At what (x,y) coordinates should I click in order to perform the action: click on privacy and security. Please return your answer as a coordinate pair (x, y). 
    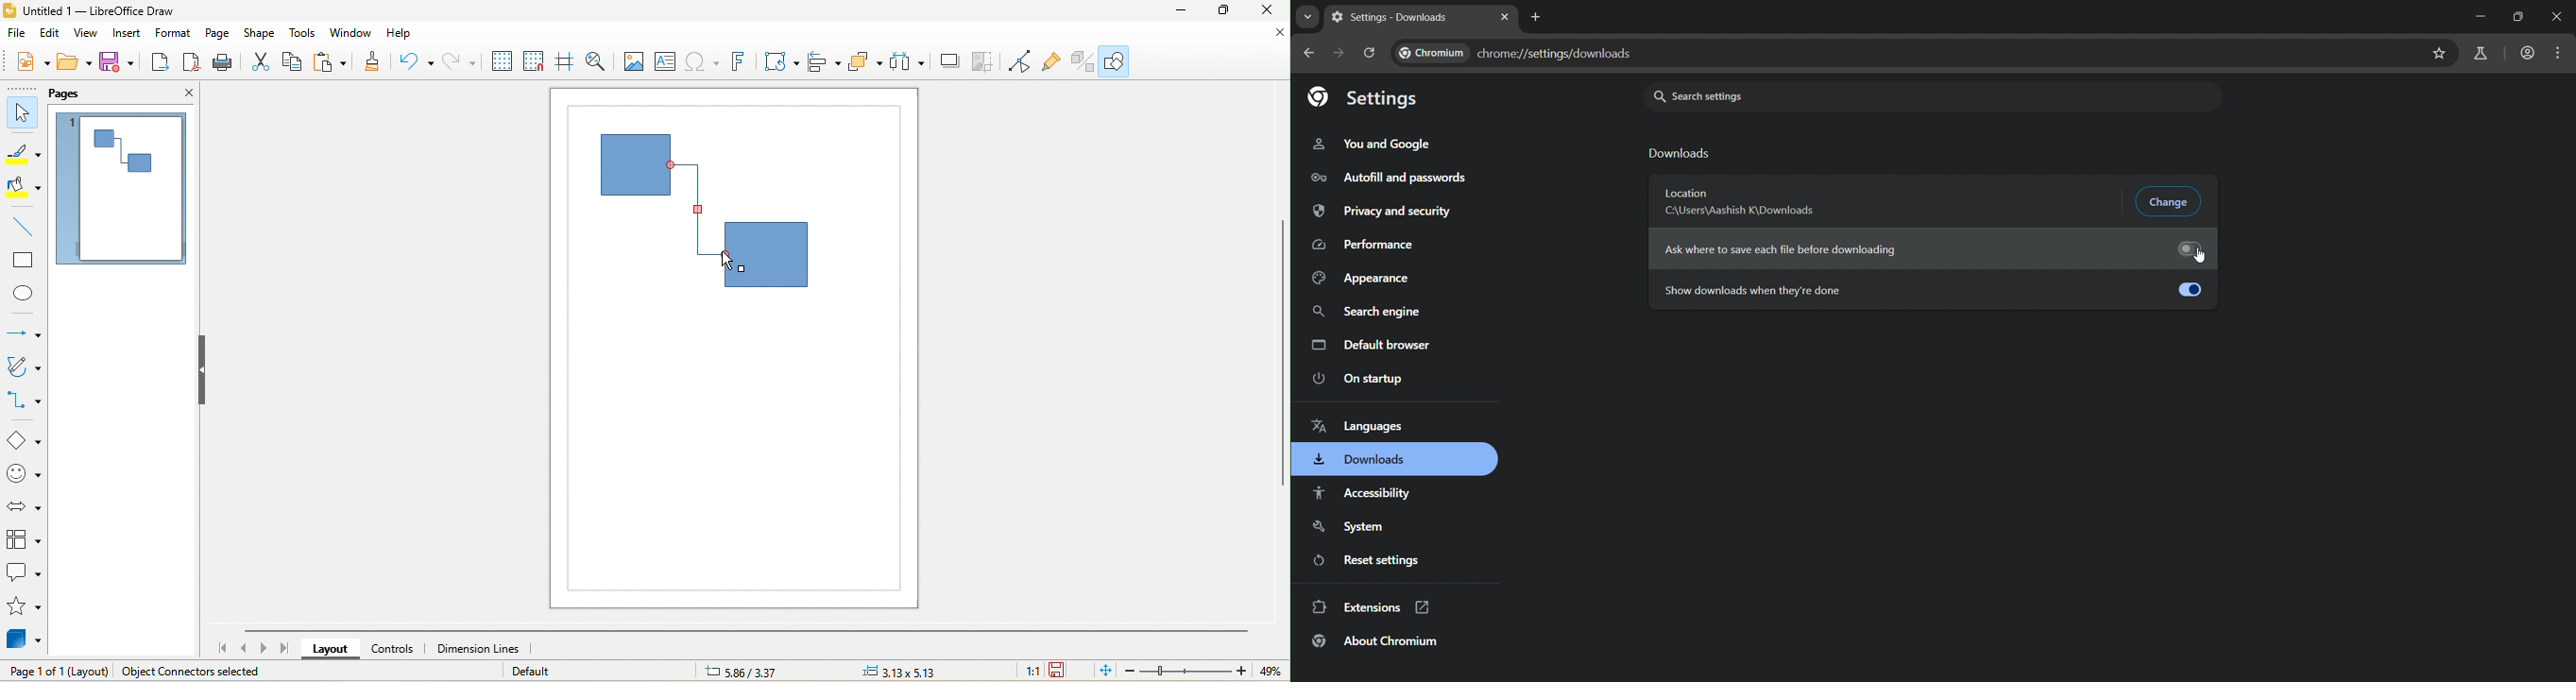
    Looking at the image, I should click on (1385, 212).